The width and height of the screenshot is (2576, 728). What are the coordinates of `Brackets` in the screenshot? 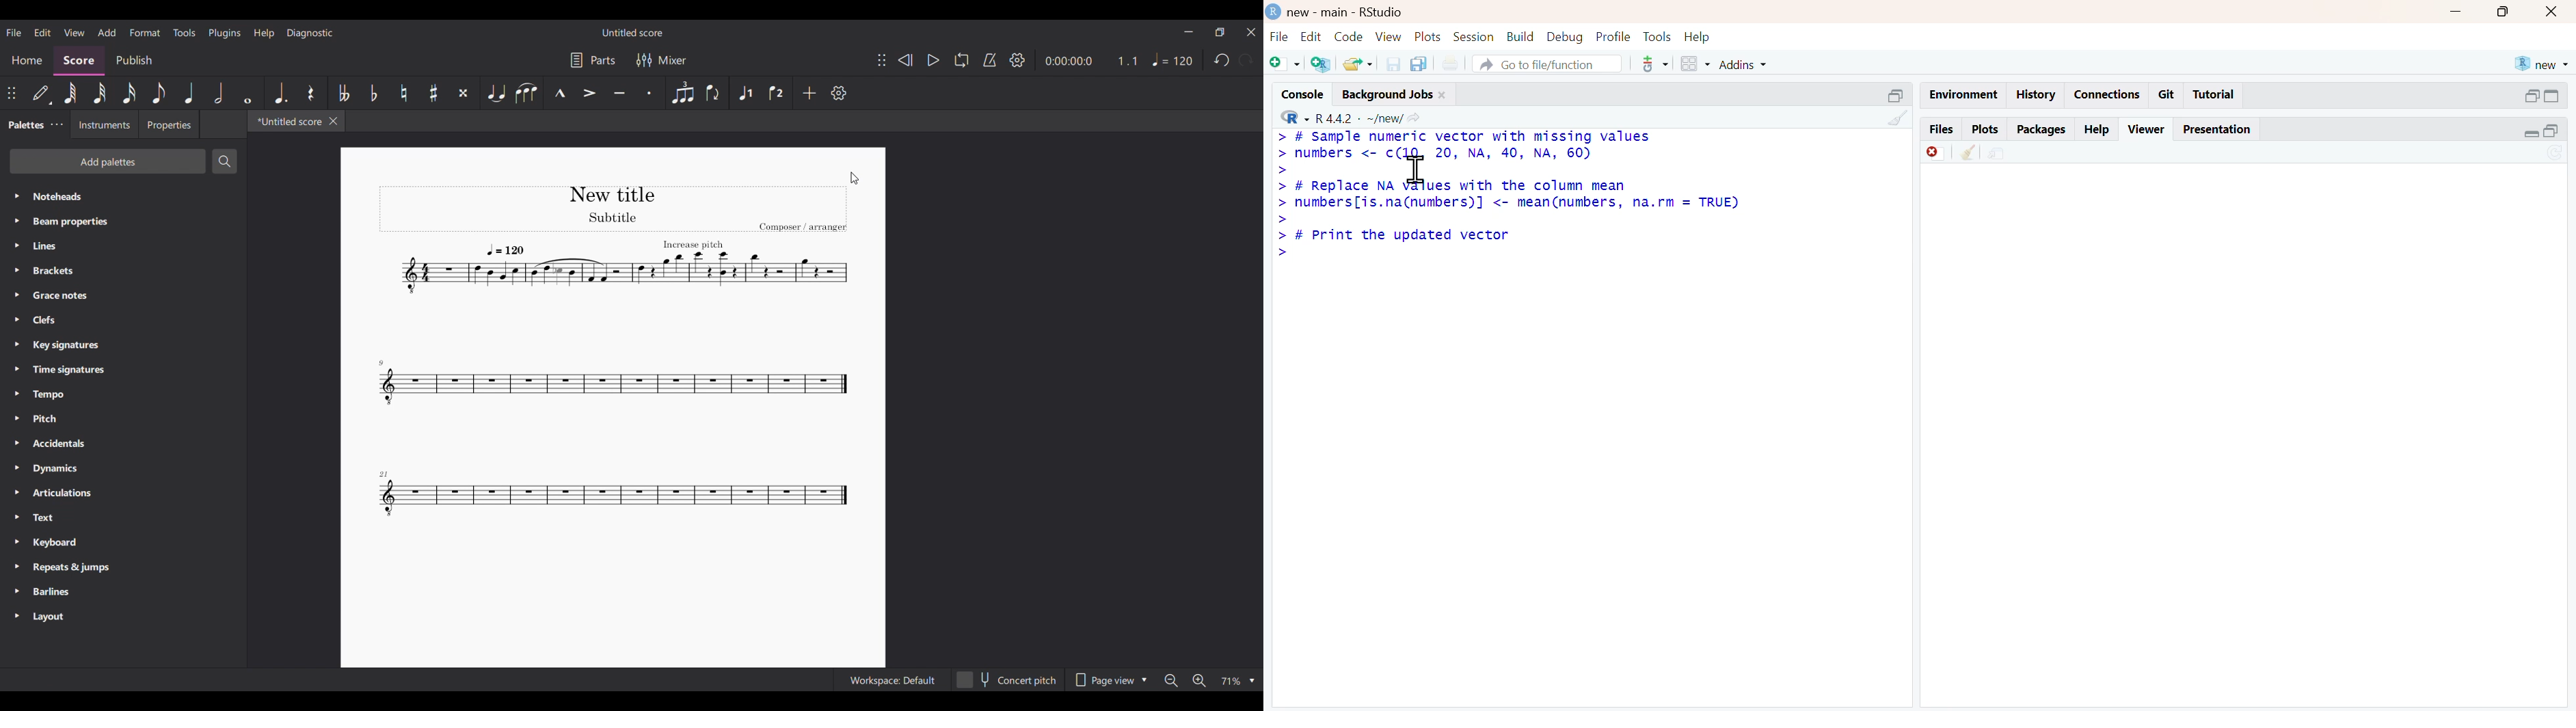 It's located at (123, 271).